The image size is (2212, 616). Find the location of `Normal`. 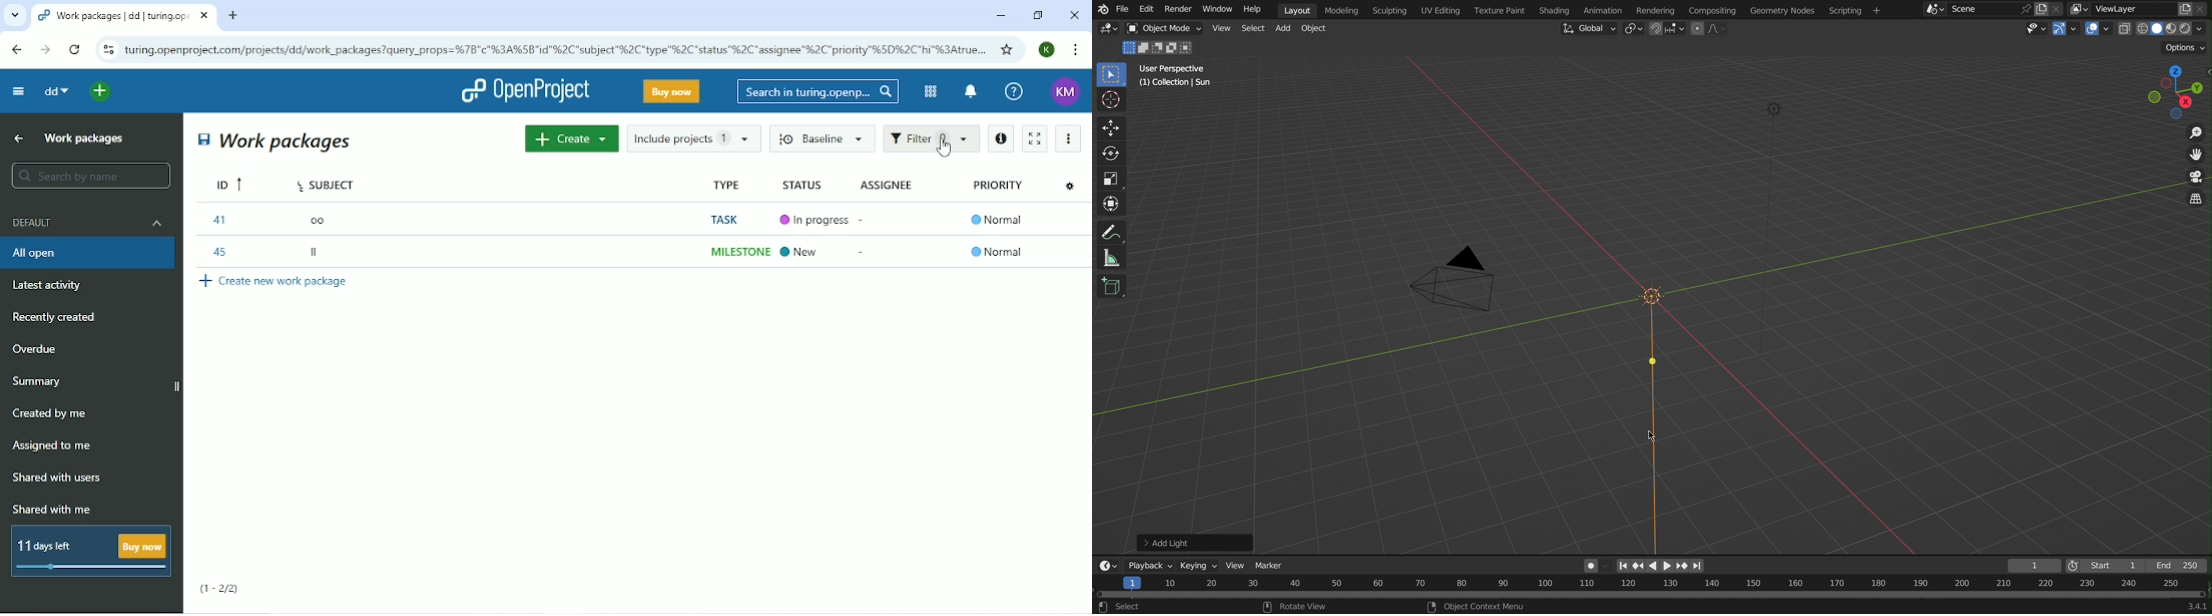

Normal is located at coordinates (997, 218).